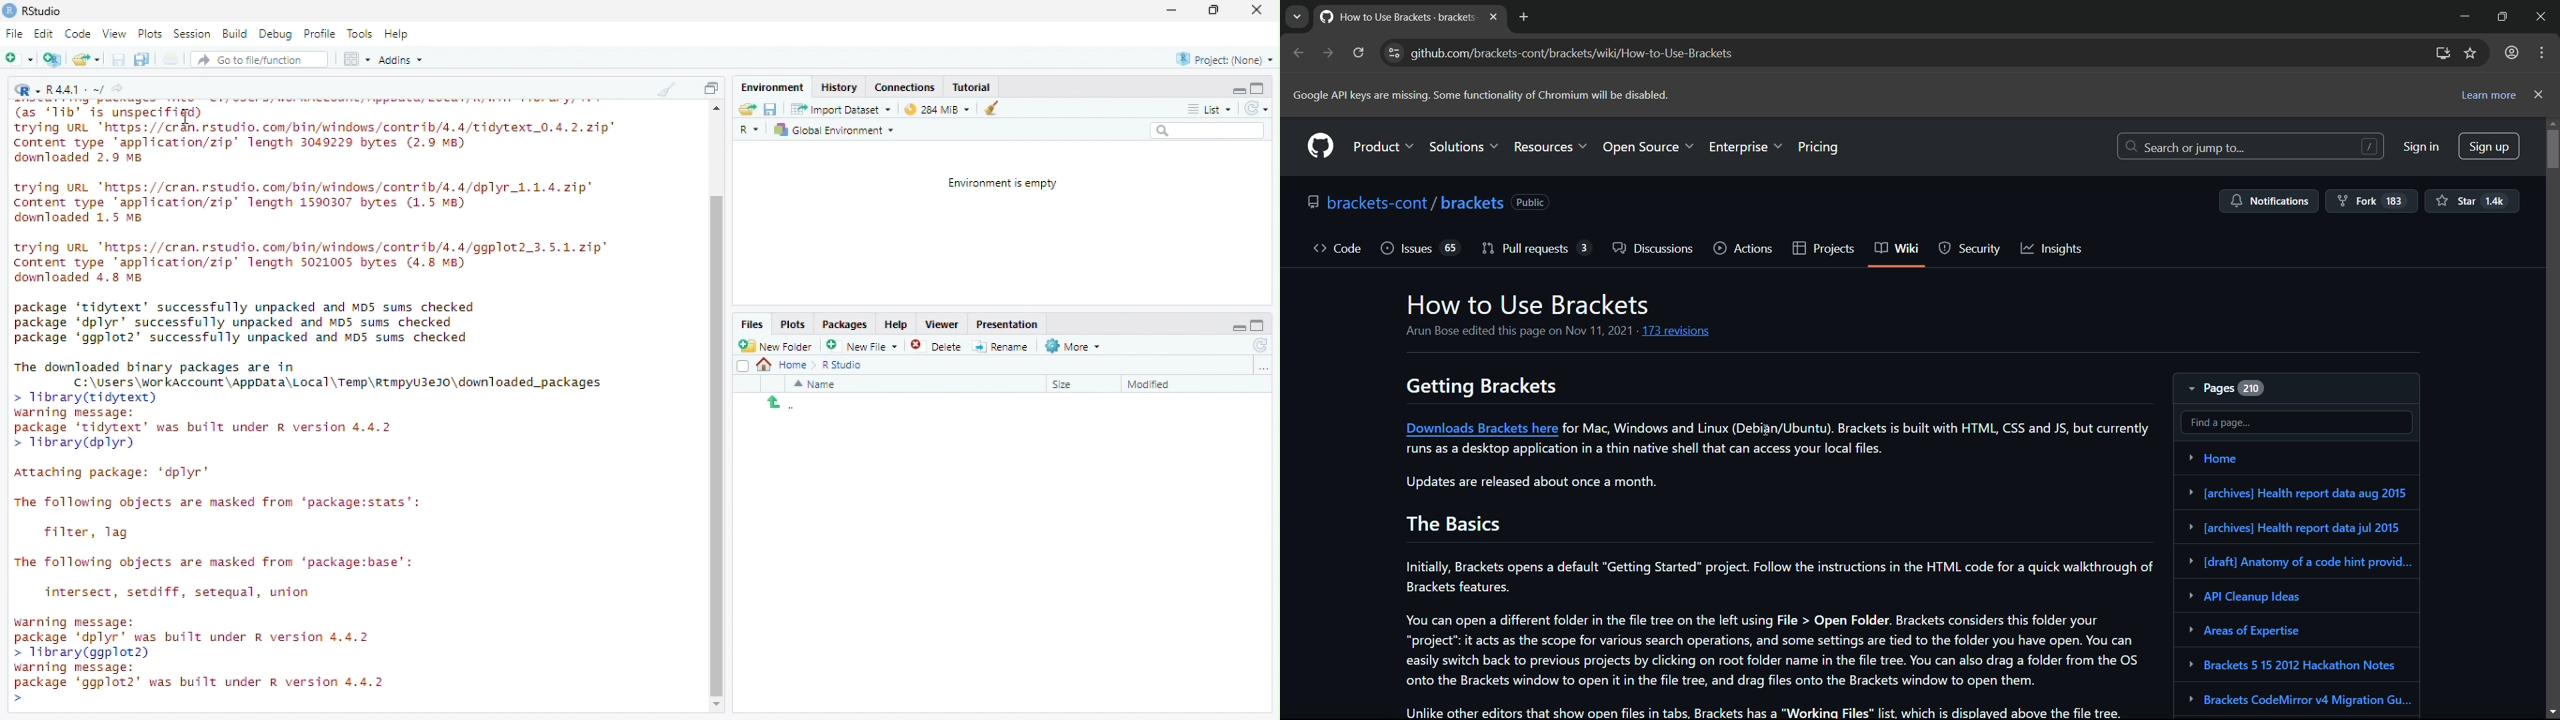  What do you see at coordinates (77, 91) in the screenshot?
I see `R4.4.1 ~/` at bounding box center [77, 91].